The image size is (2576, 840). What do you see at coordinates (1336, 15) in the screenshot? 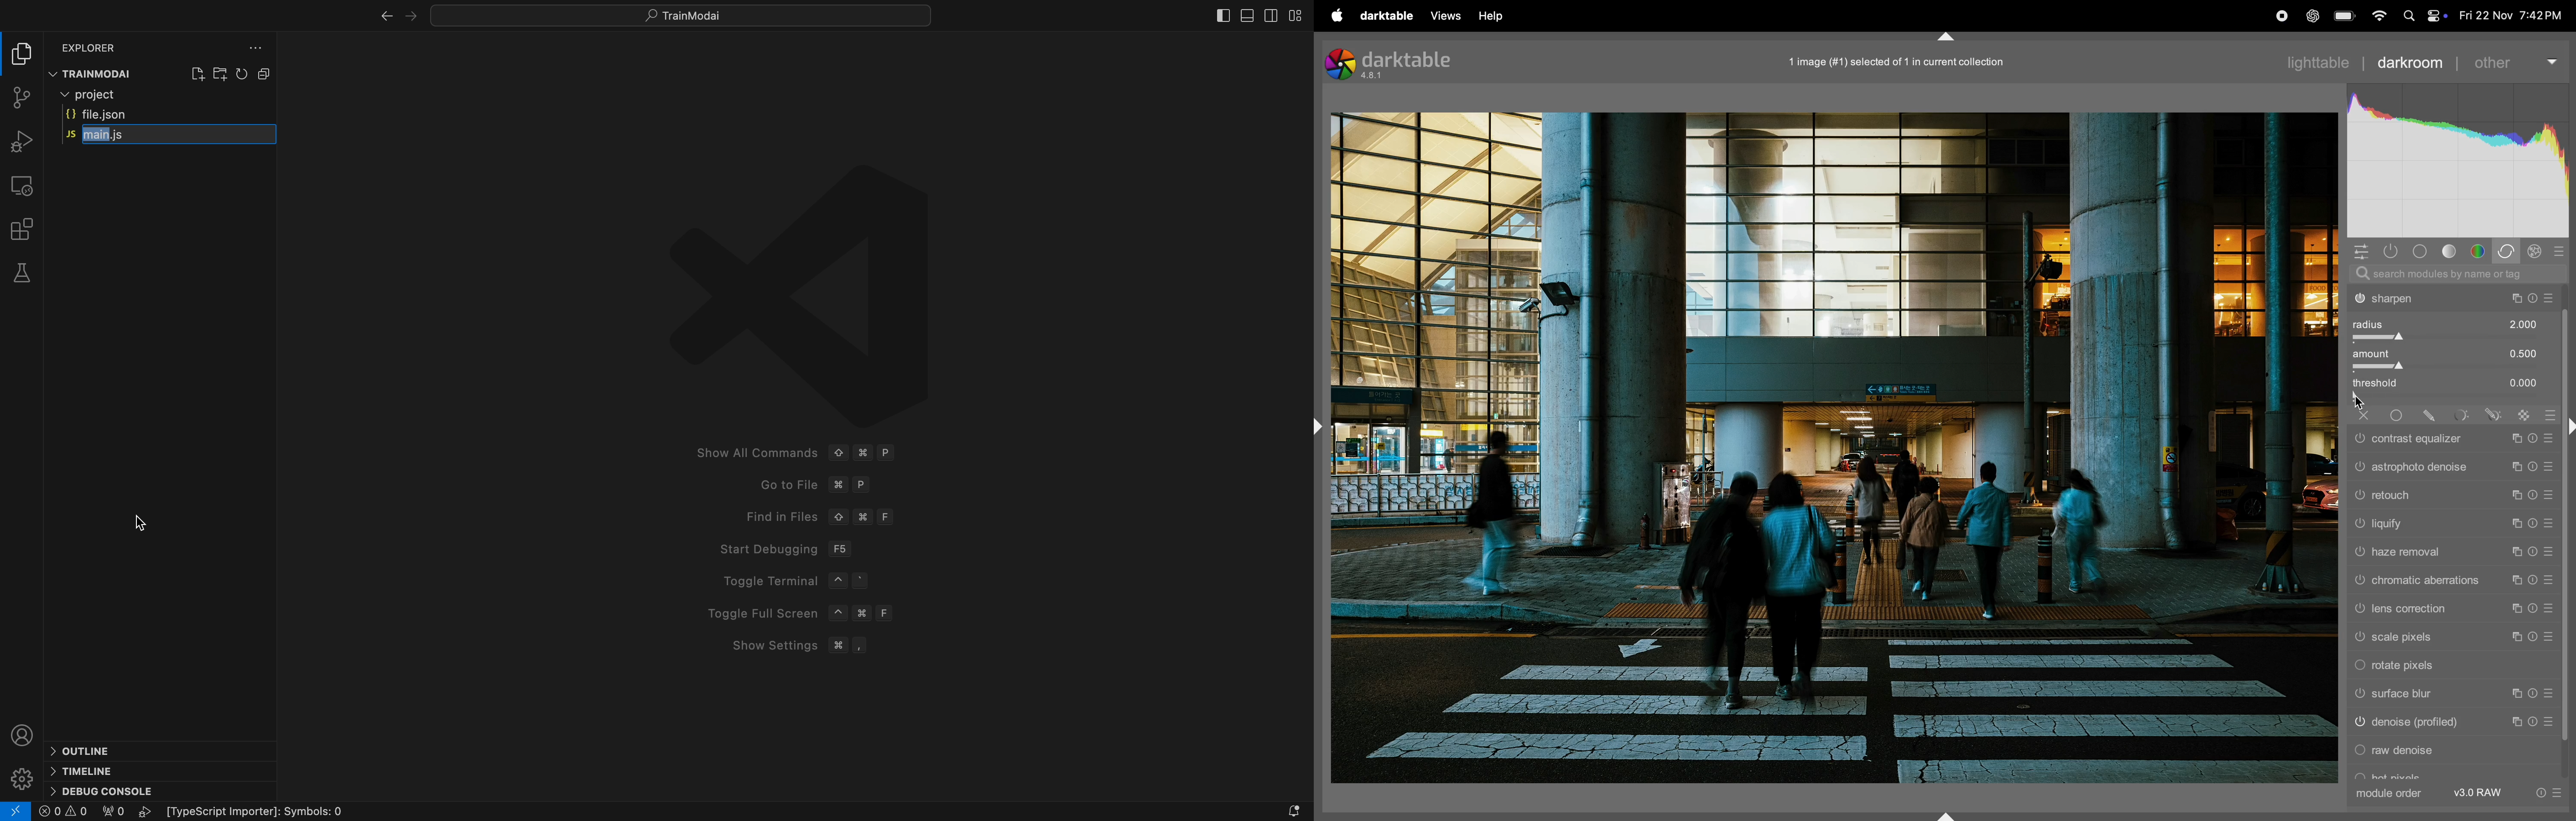
I see `apple menu` at bounding box center [1336, 15].